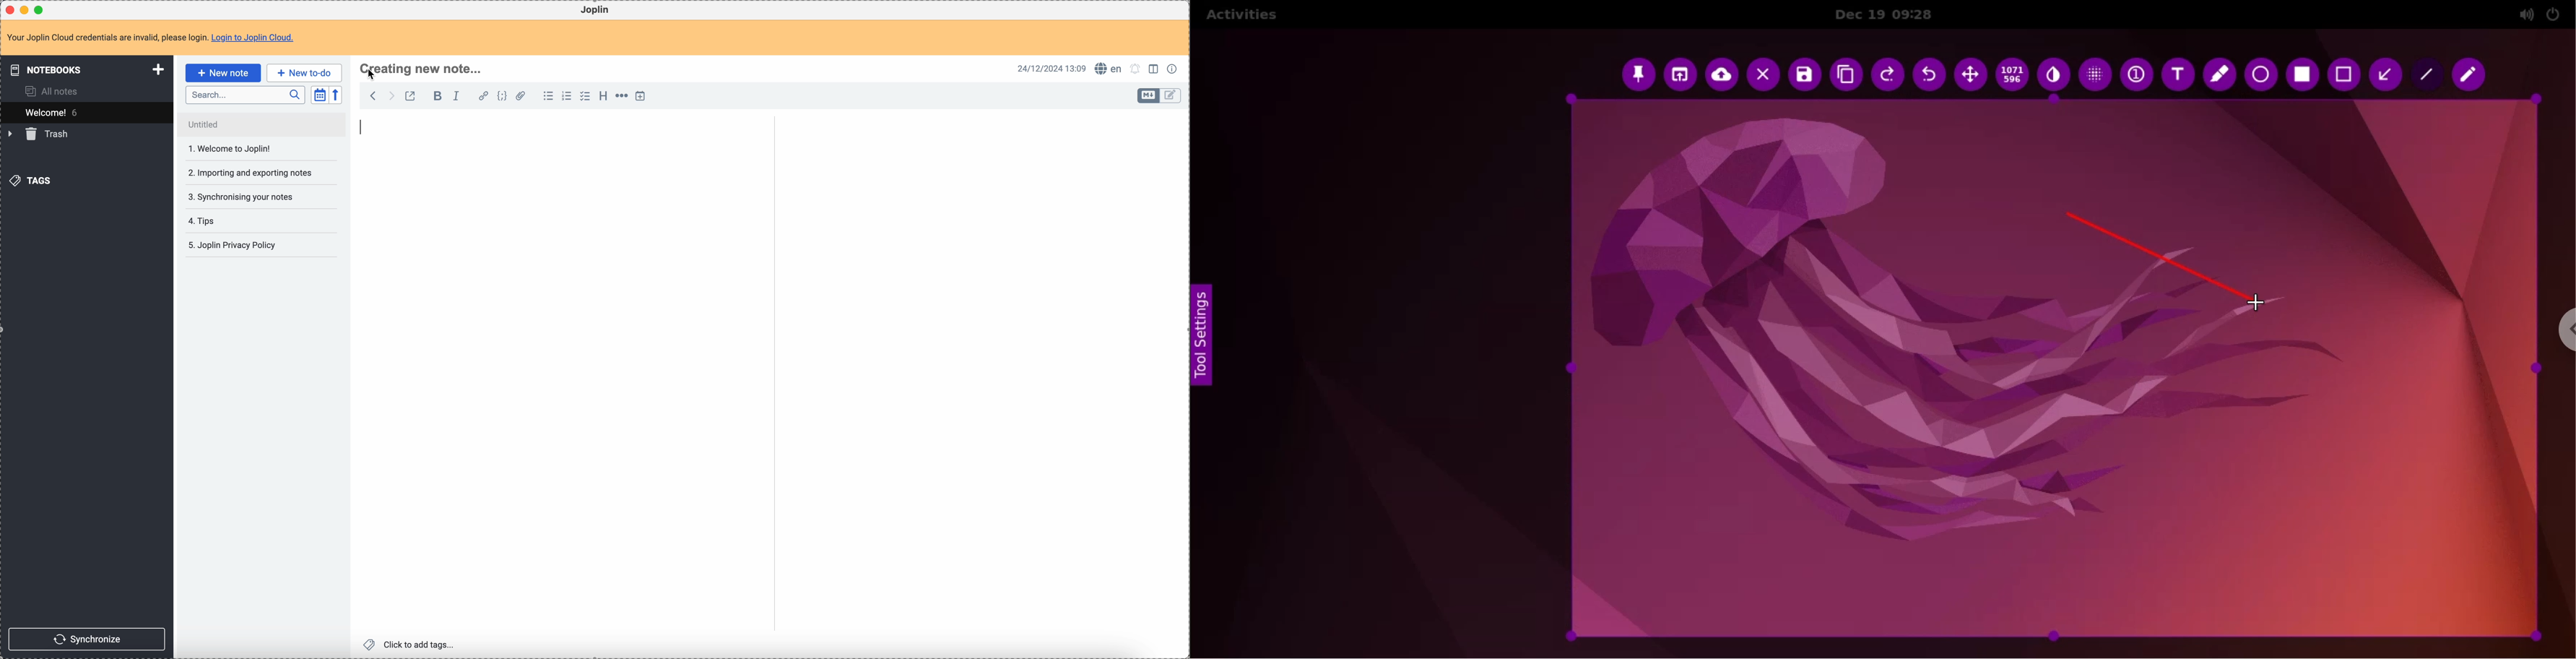  I want to click on bold, so click(435, 96).